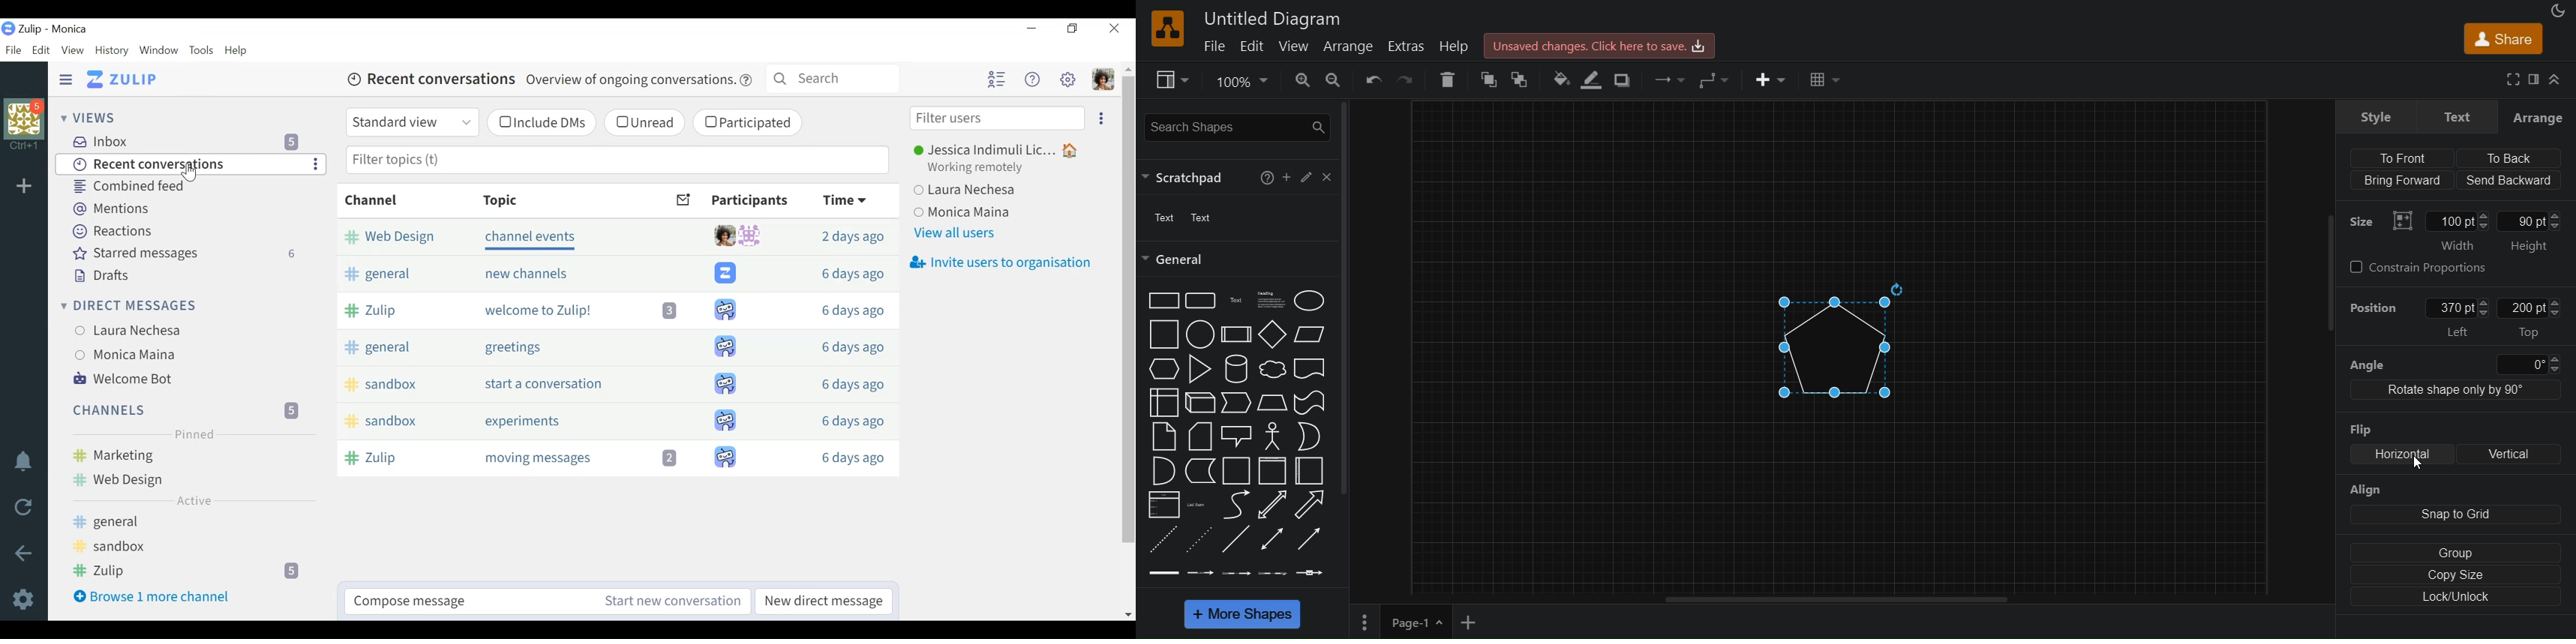 The height and width of the screenshot is (644, 2576). What do you see at coordinates (27, 147) in the screenshot?
I see `shortcut information` at bounding box center [27, 147].